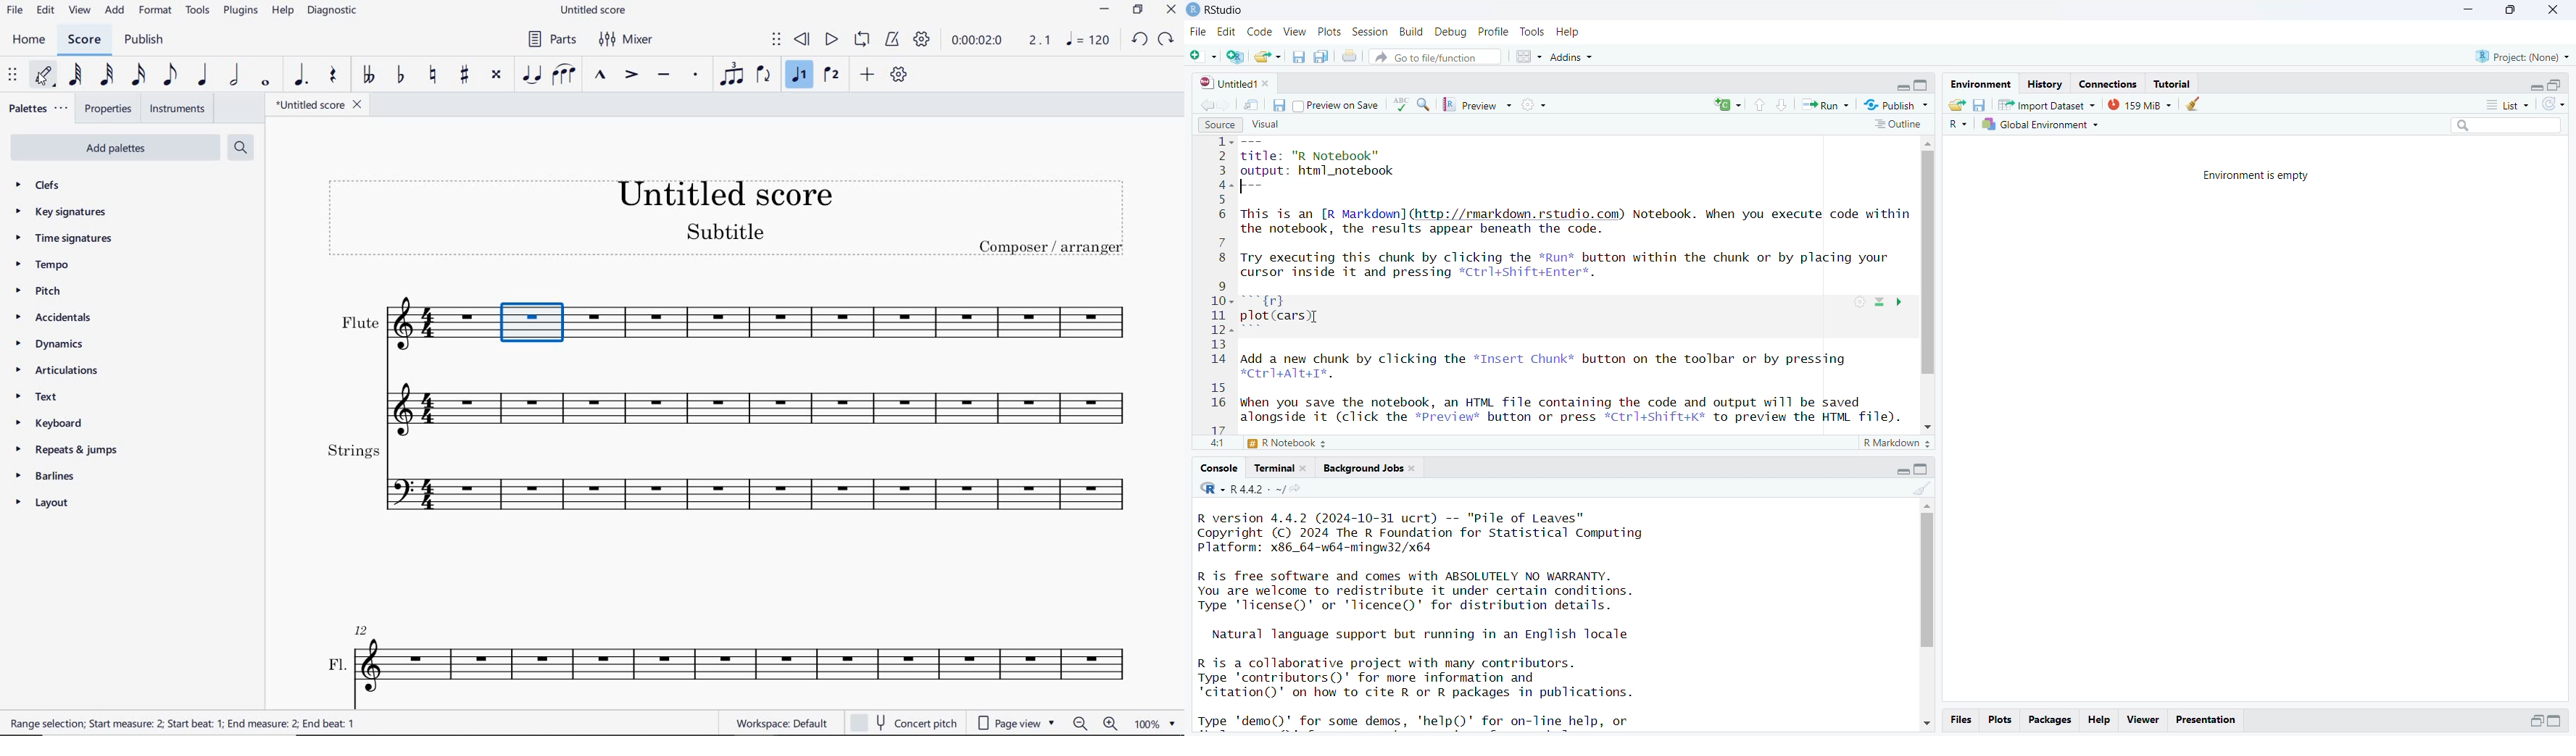 The width and height of the screenshot is (2576, 756). I want to click on Console log, so click(1437, 617).